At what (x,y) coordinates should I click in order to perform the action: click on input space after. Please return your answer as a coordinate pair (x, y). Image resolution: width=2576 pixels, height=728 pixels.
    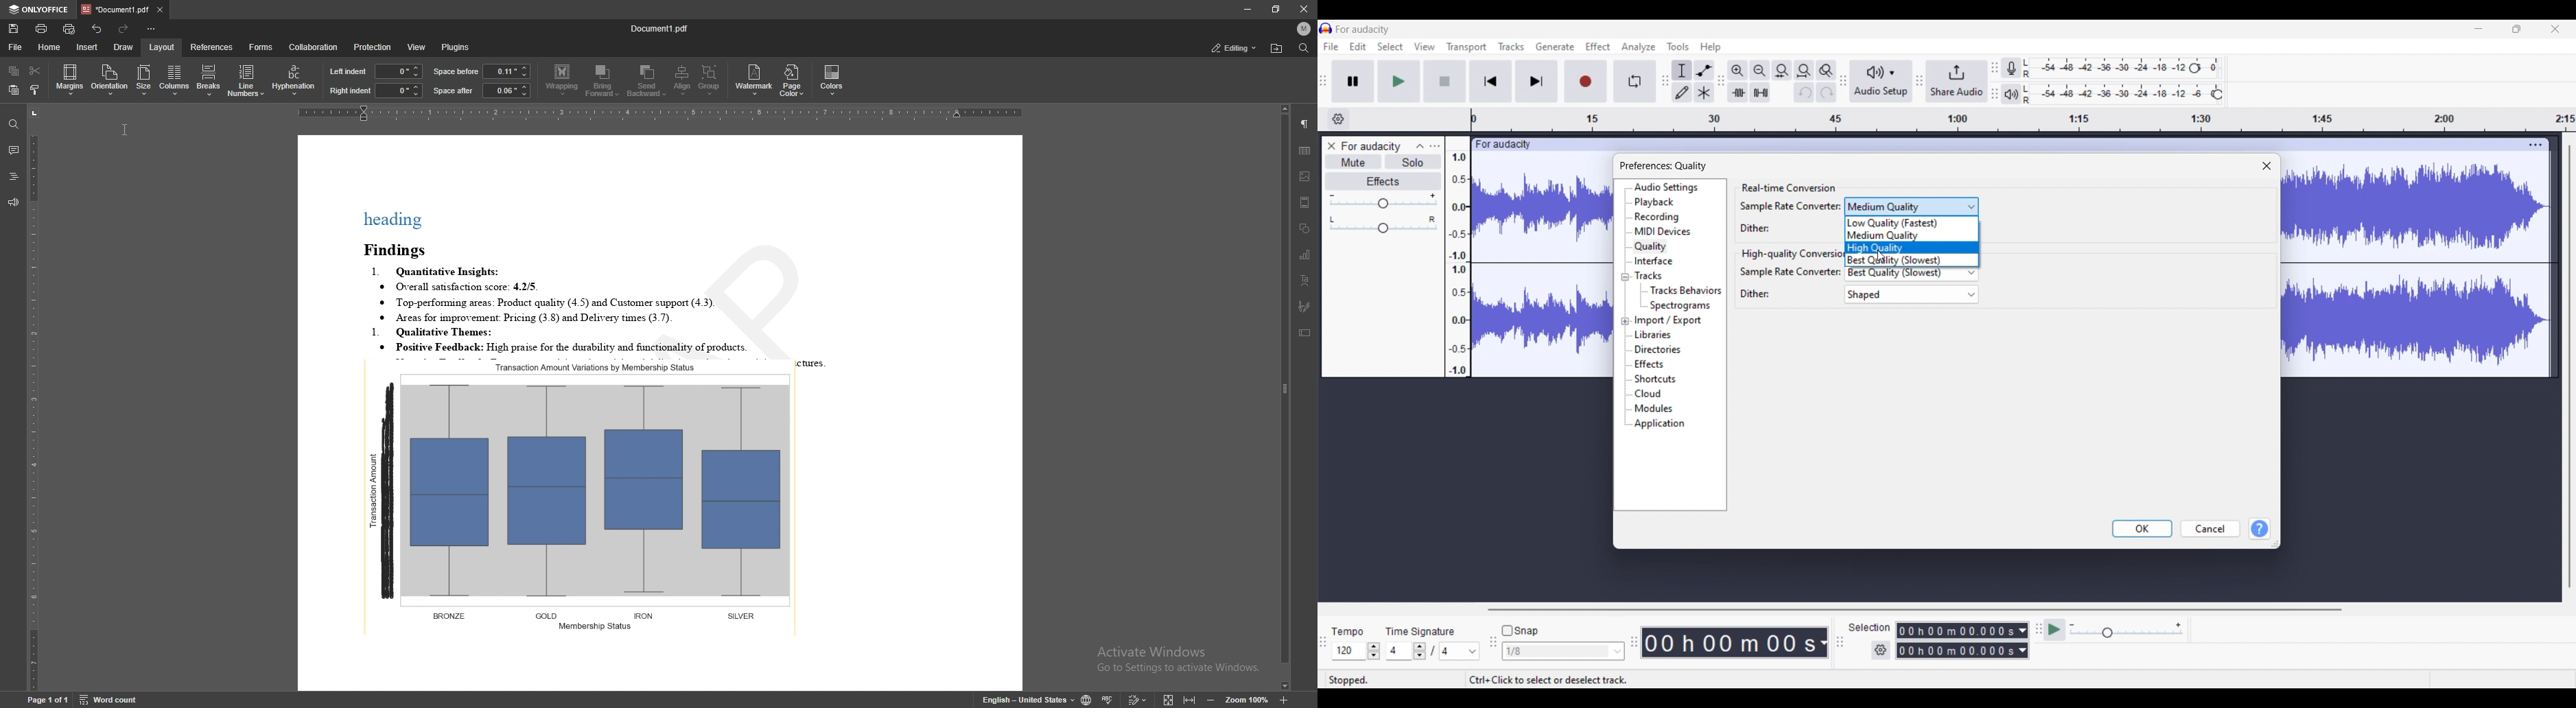
    Looking at the image, I should click on (505, 91).